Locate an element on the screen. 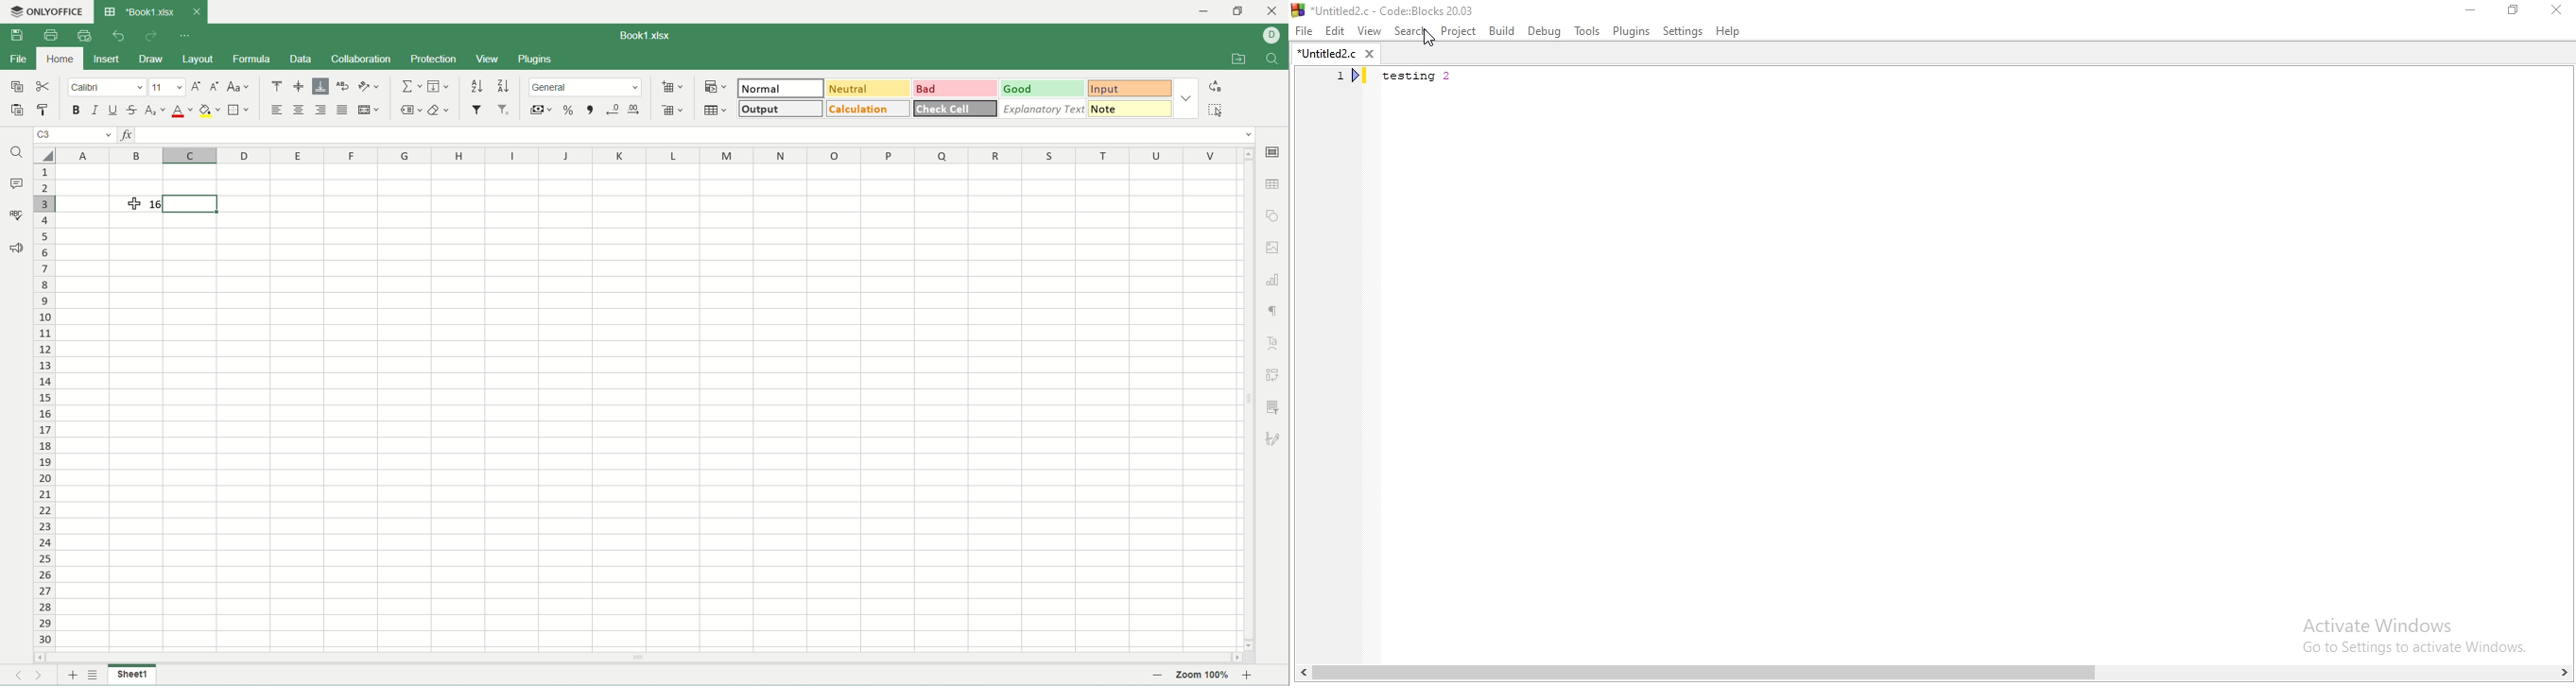 This screenshot has width=2576, height=700. Search  is located at coordinates (1409, 30).